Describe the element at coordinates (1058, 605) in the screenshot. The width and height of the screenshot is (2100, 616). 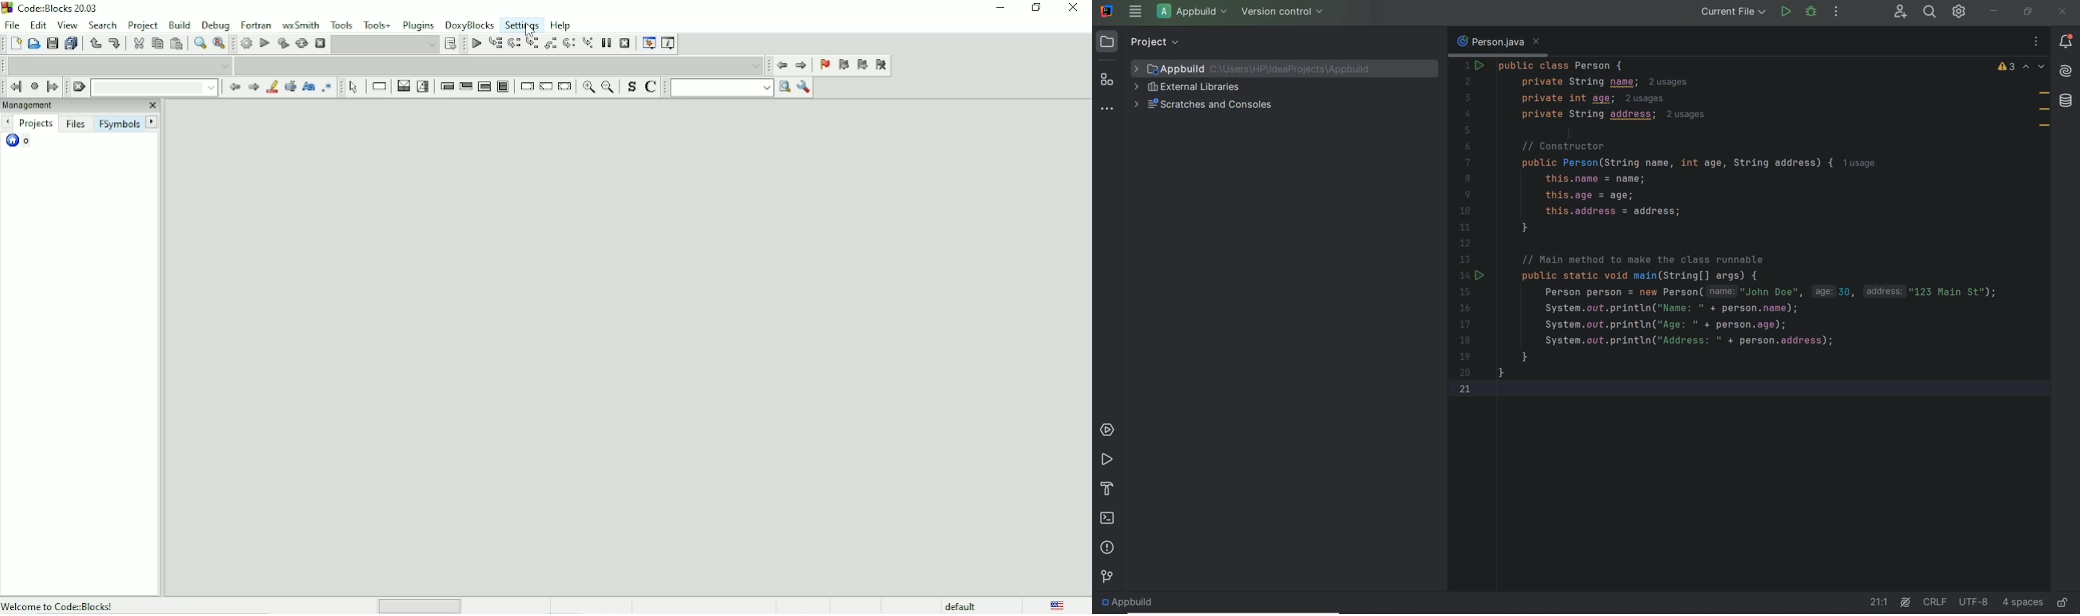
I see `Language` at that location.